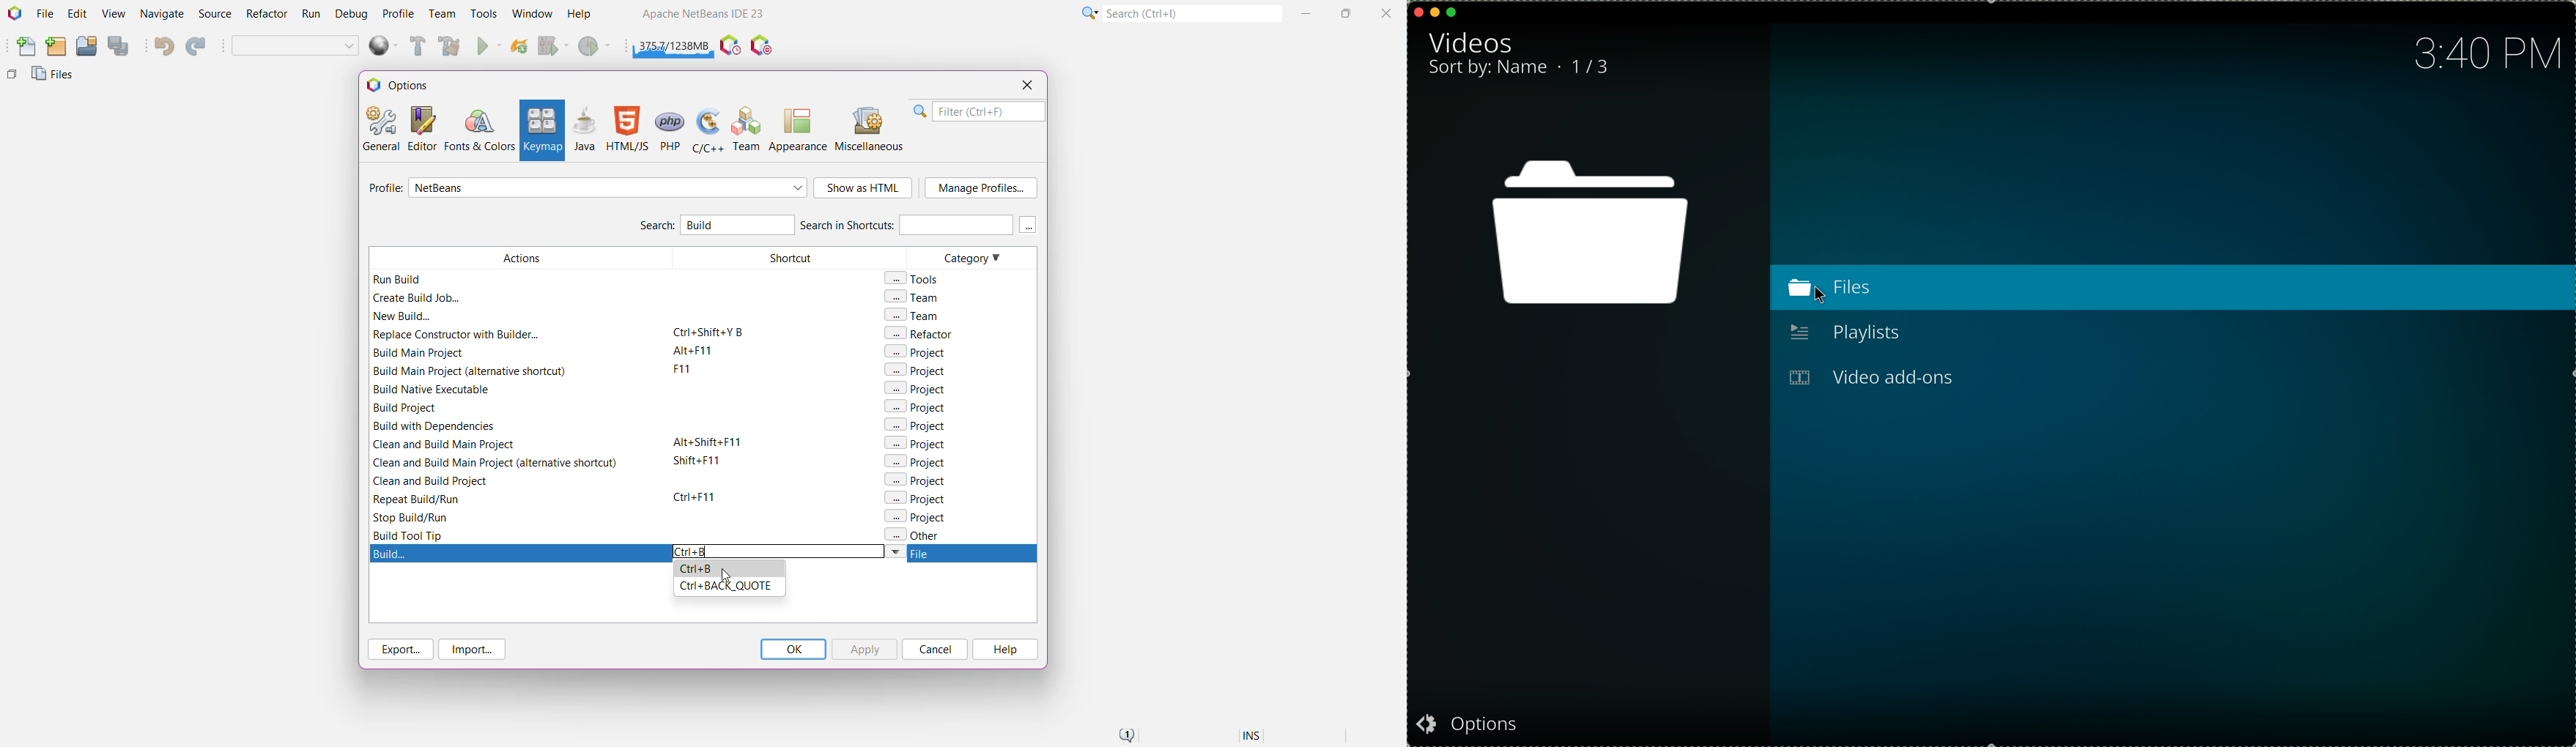 This screenshot has height=756, width=2576. What do you see at coordinates (864, 189) in the screenshot?
I see `Show as HTML` at bounding box center [864, 189].